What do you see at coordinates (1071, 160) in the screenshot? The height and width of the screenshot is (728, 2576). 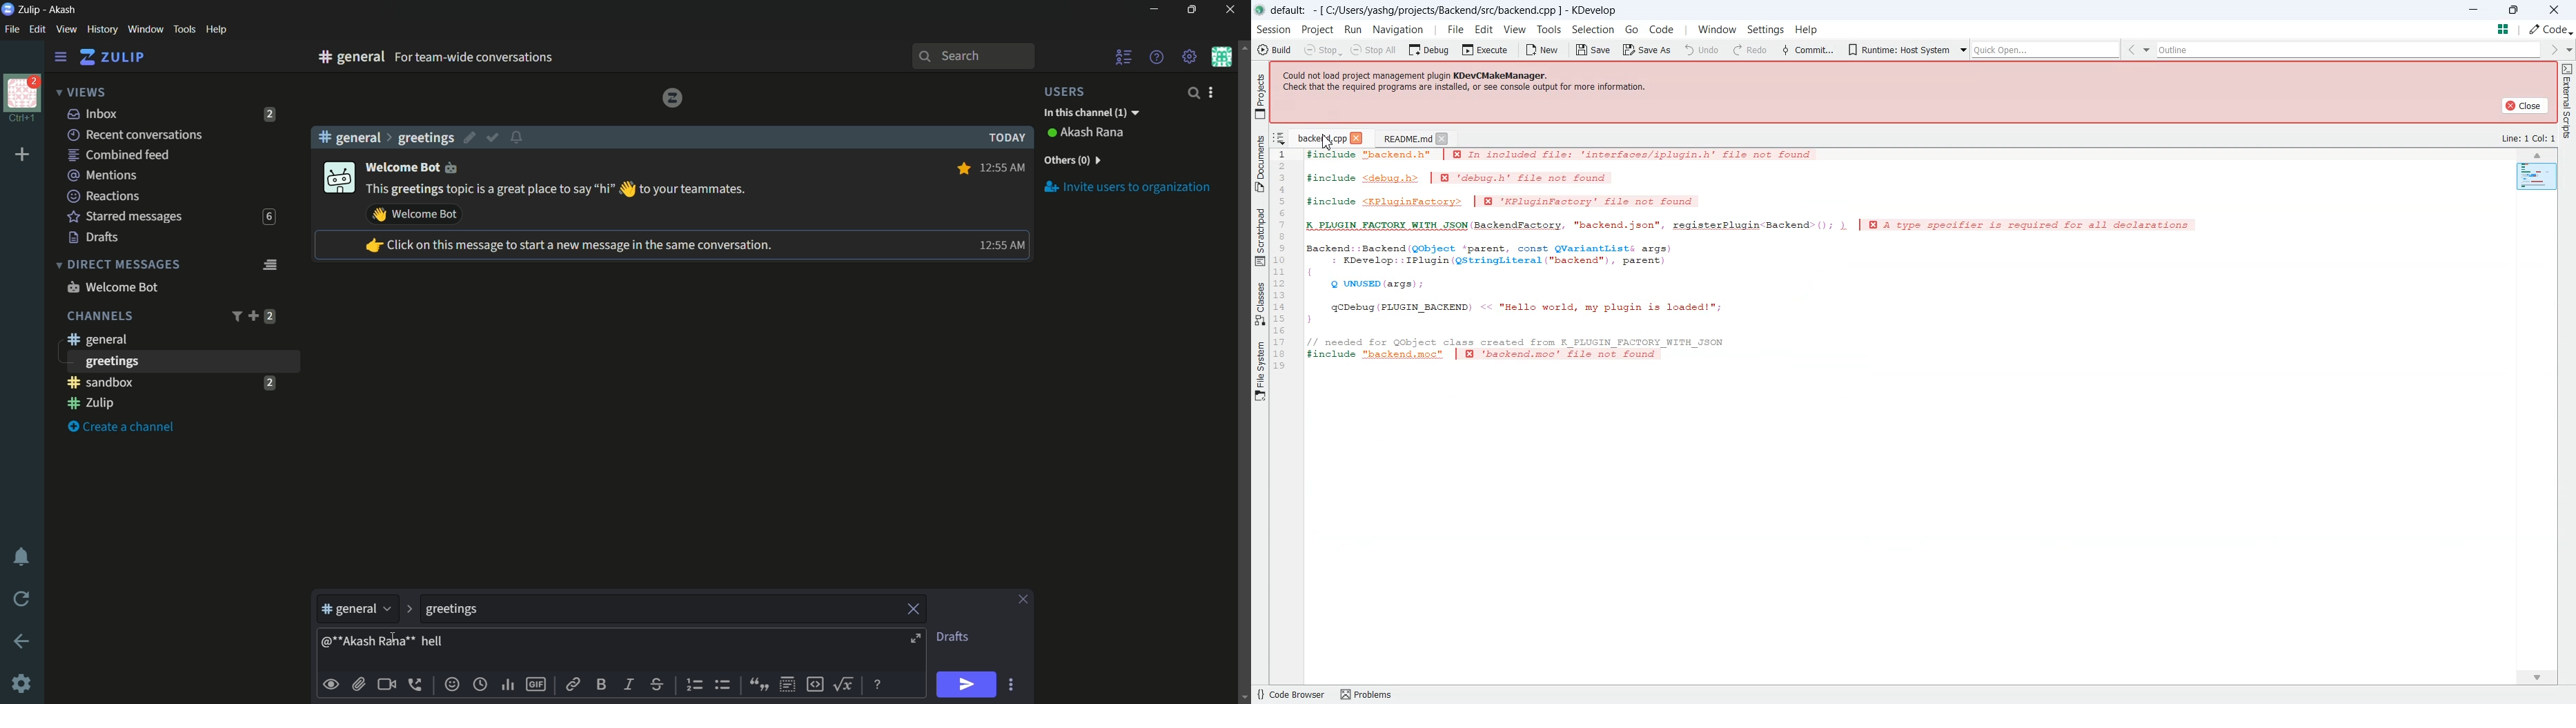 I see `others (0)` at bounding box center [1071, 160].